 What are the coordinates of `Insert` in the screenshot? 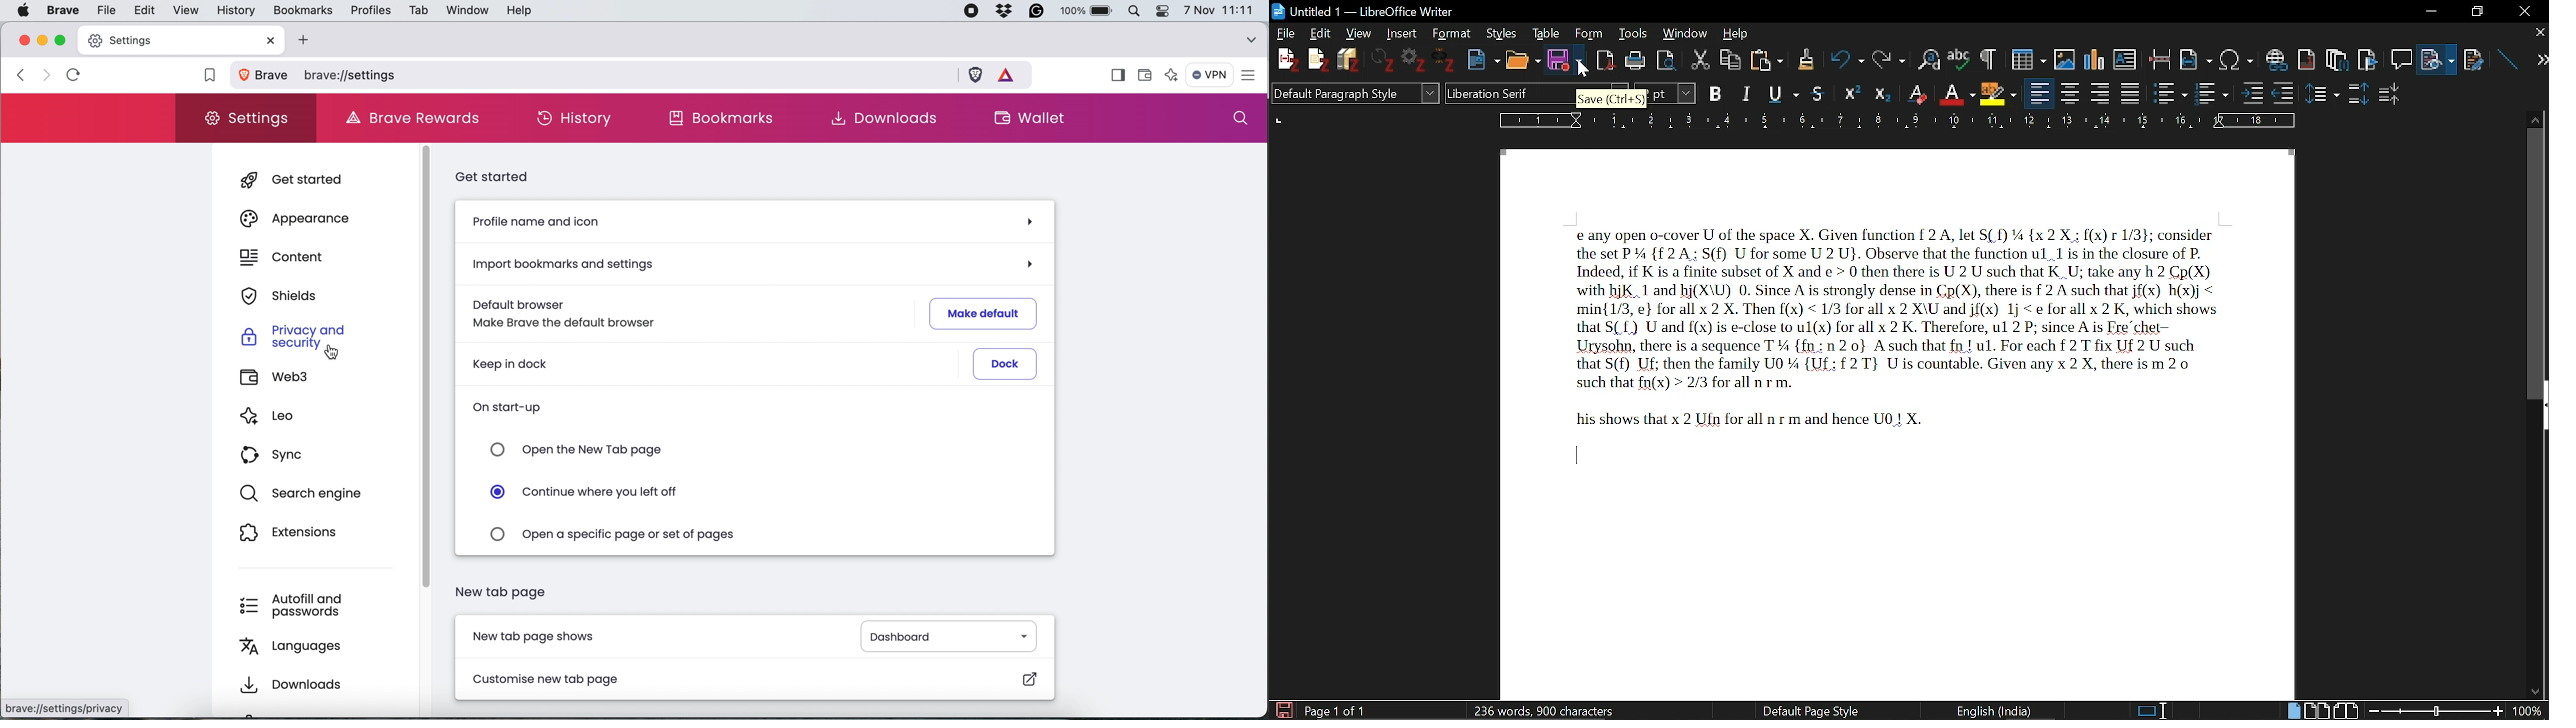 It's located at (1400, 34).